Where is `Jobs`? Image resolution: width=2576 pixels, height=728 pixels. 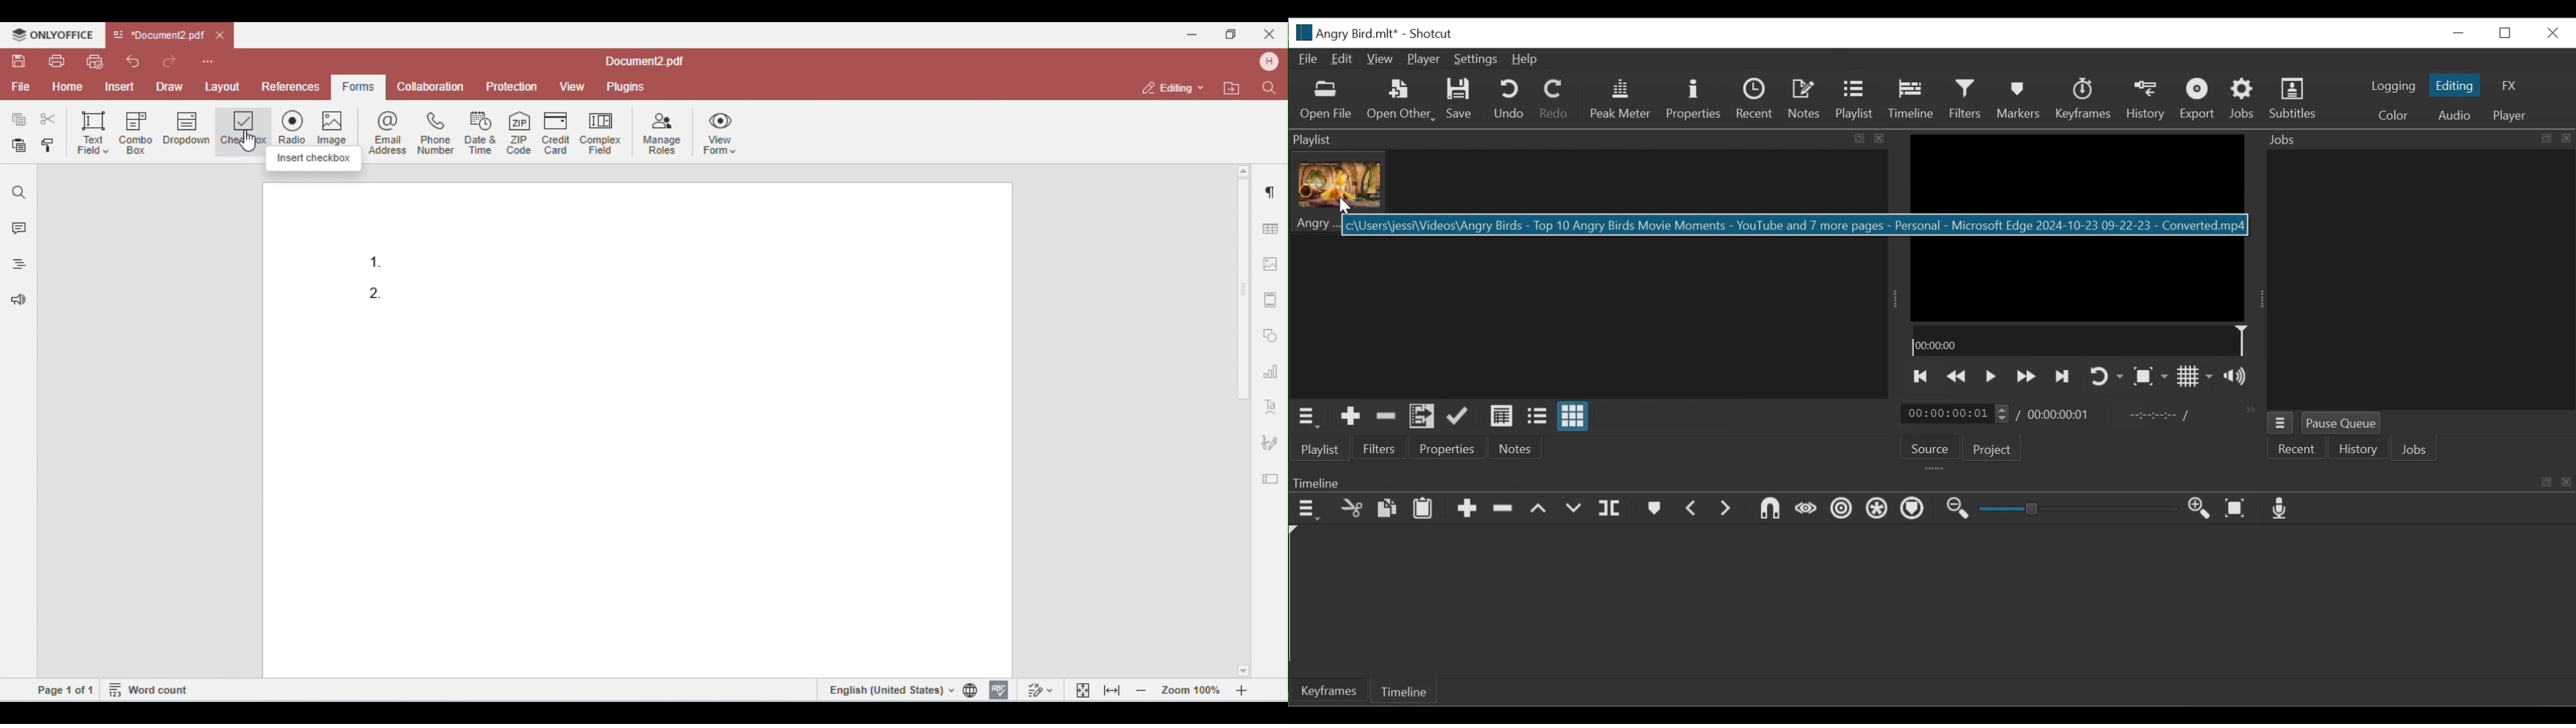 Jobs is located at coordinates (2416, 449).